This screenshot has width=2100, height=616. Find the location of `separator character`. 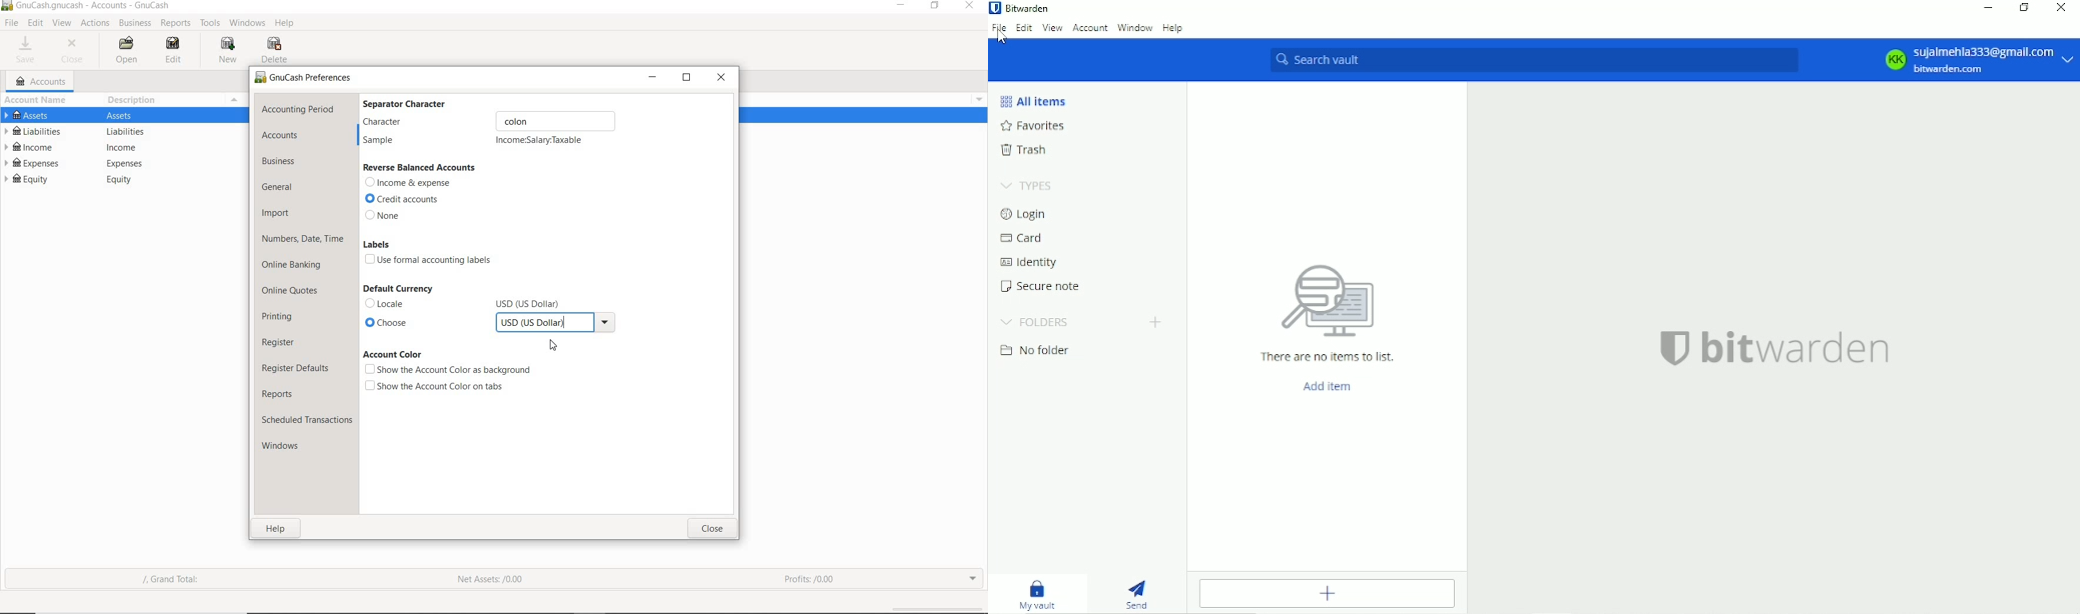

separator character is located at coordinates (412, 103).